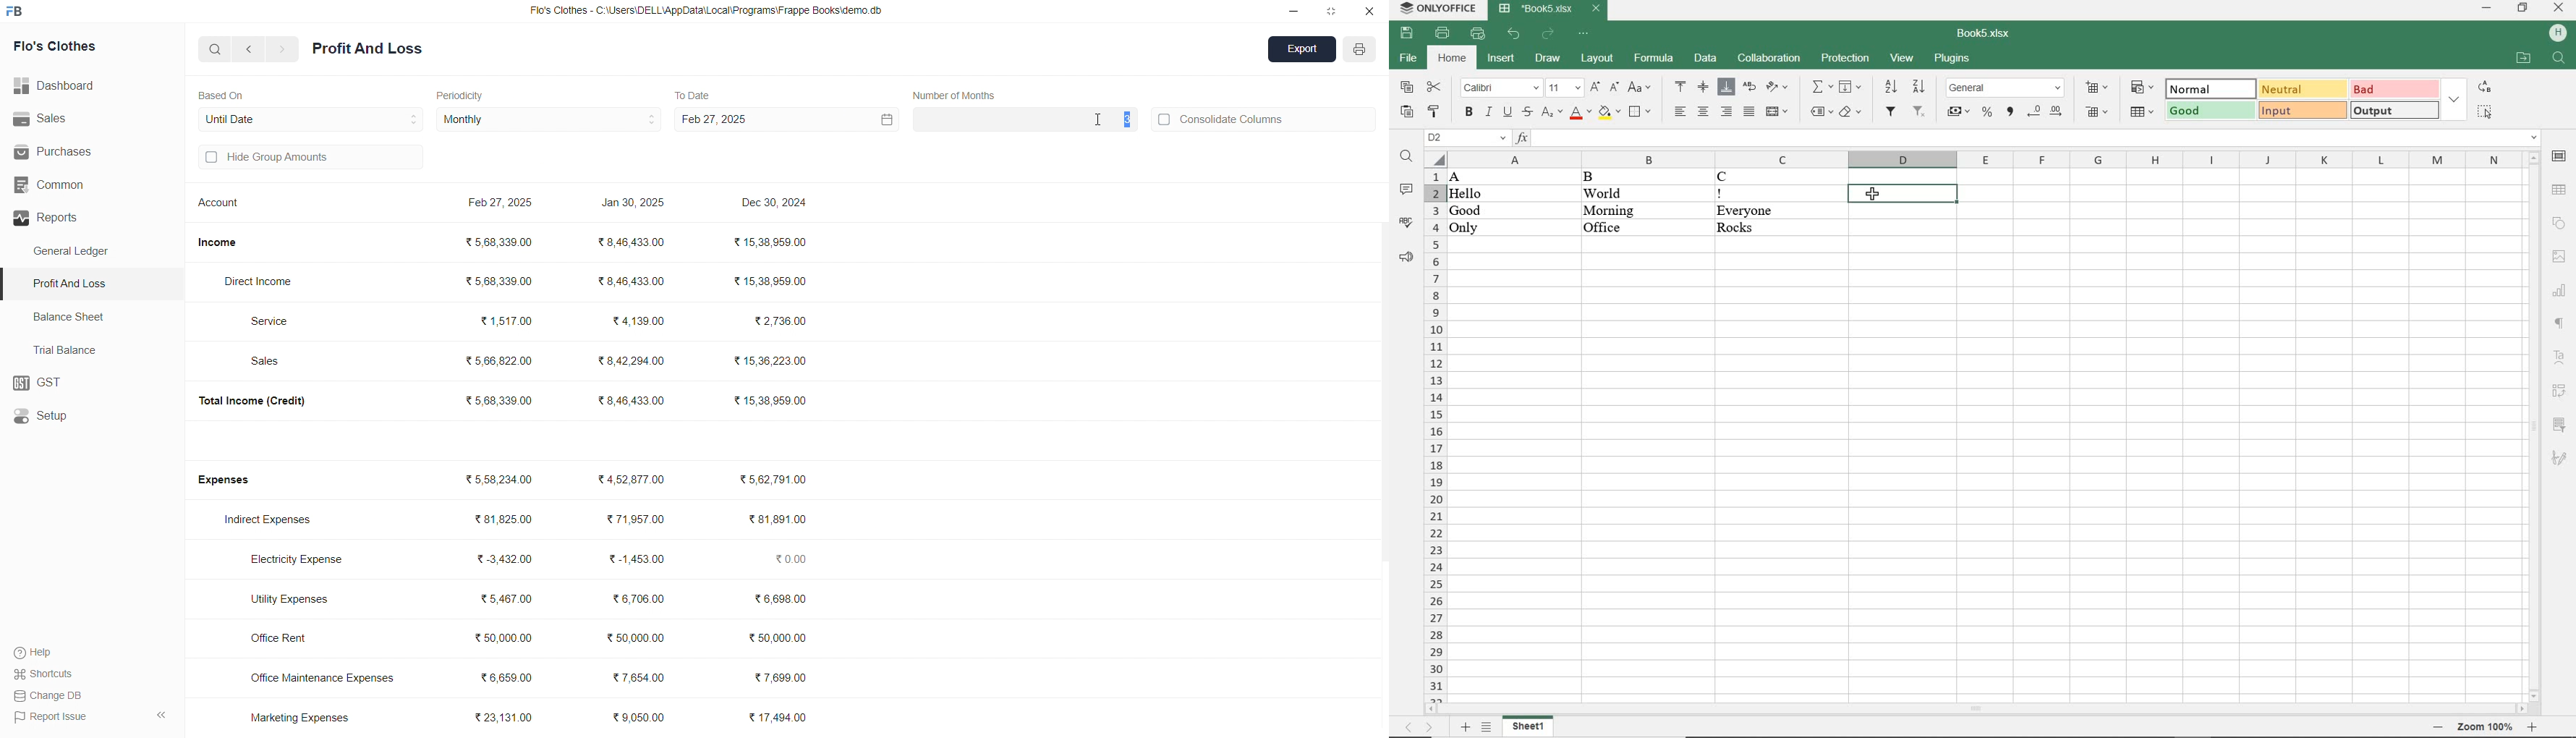 Image resolution: width=2576 pixels, height=756 pixels. What do you see at coordinates (223, 242) in the screenshot?
I see `Income` at bounding box center [223, 242].